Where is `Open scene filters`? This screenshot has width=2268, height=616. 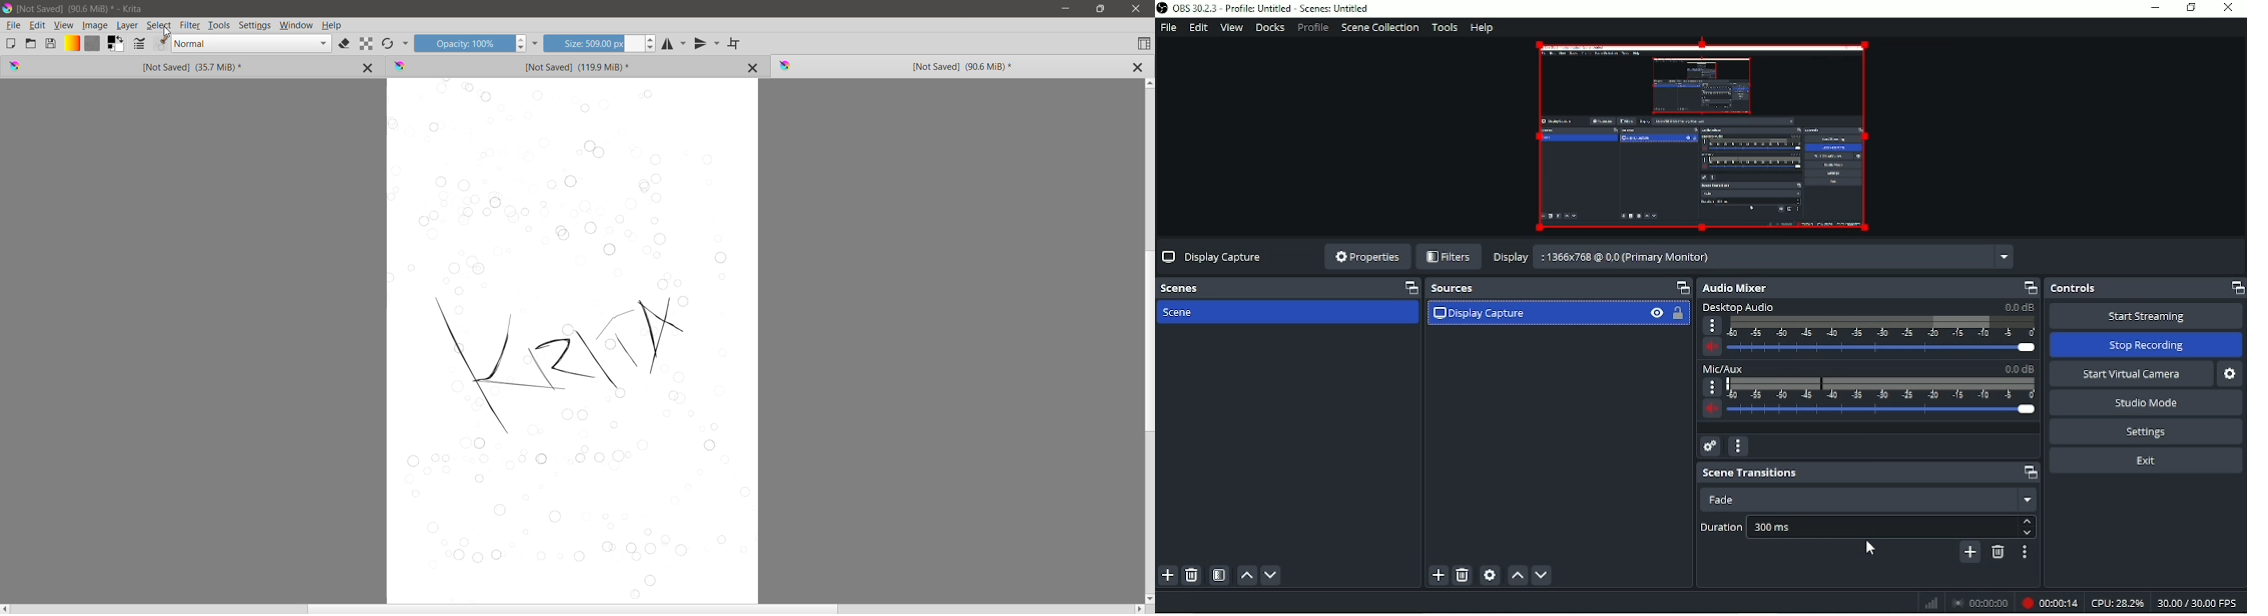
Open scene filters is located at coordinates (1222, 575).